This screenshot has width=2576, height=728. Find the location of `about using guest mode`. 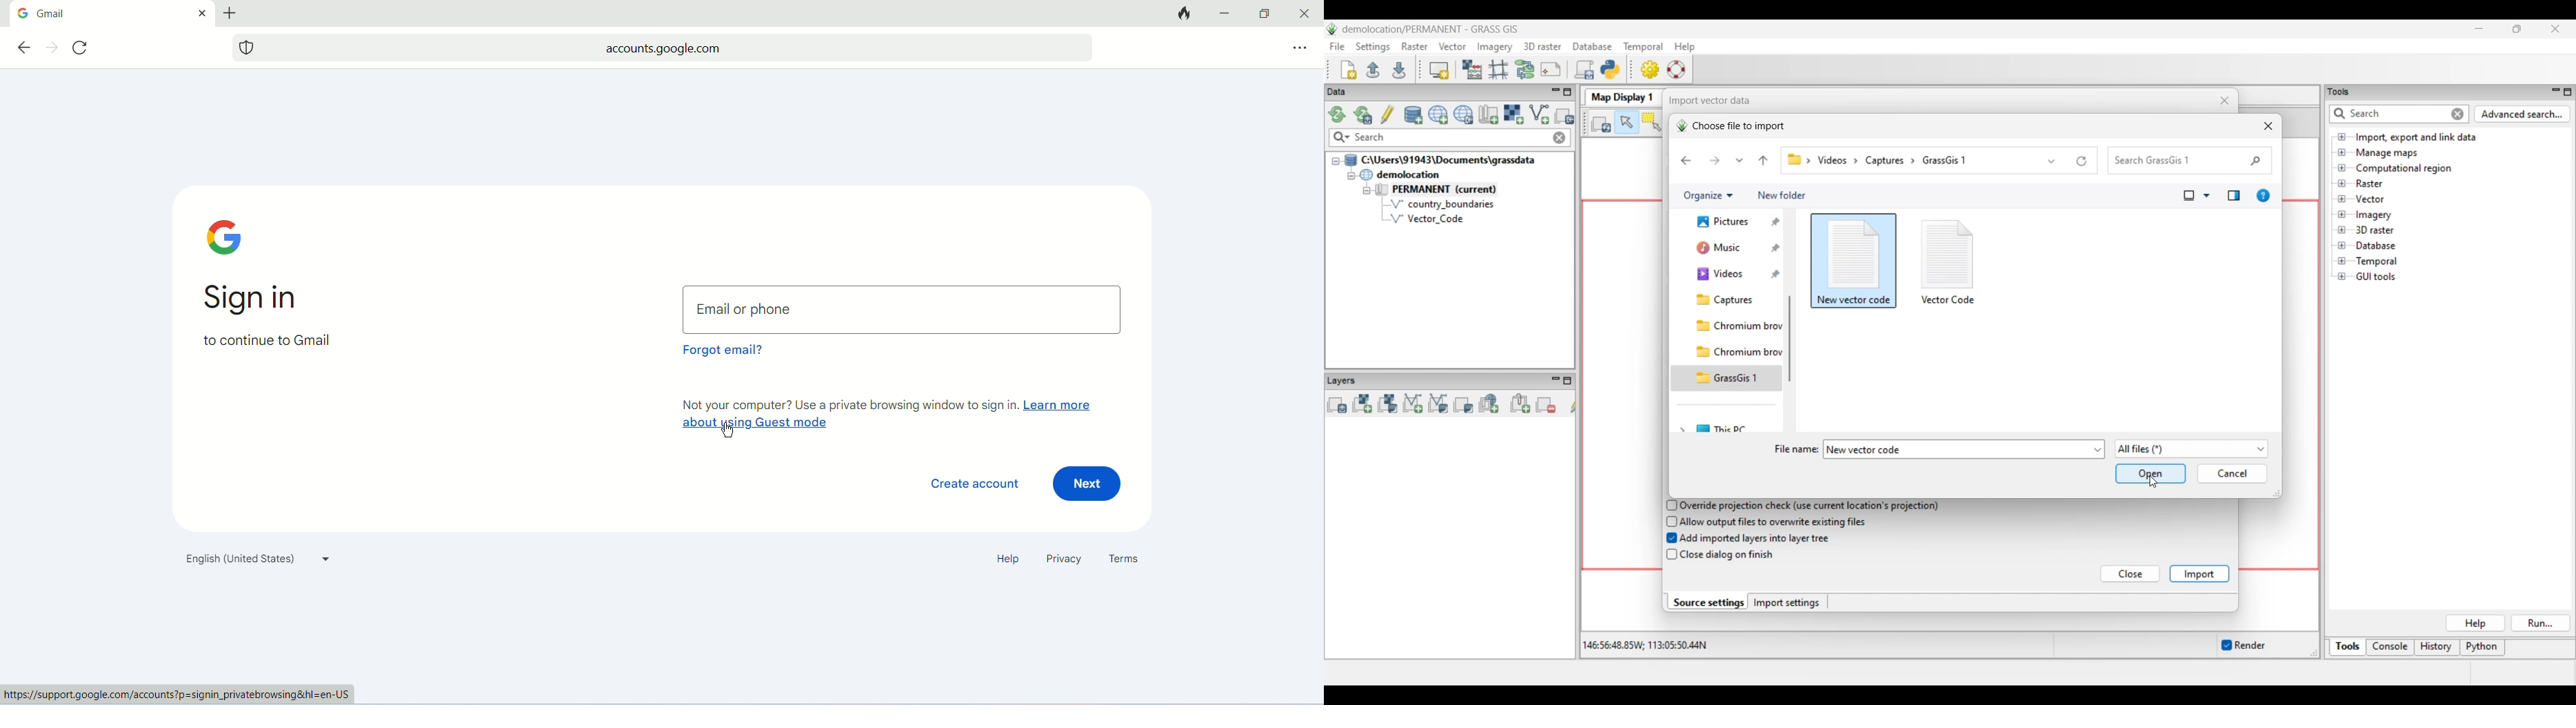

about using guest mode is located at coordinates (752, 424).